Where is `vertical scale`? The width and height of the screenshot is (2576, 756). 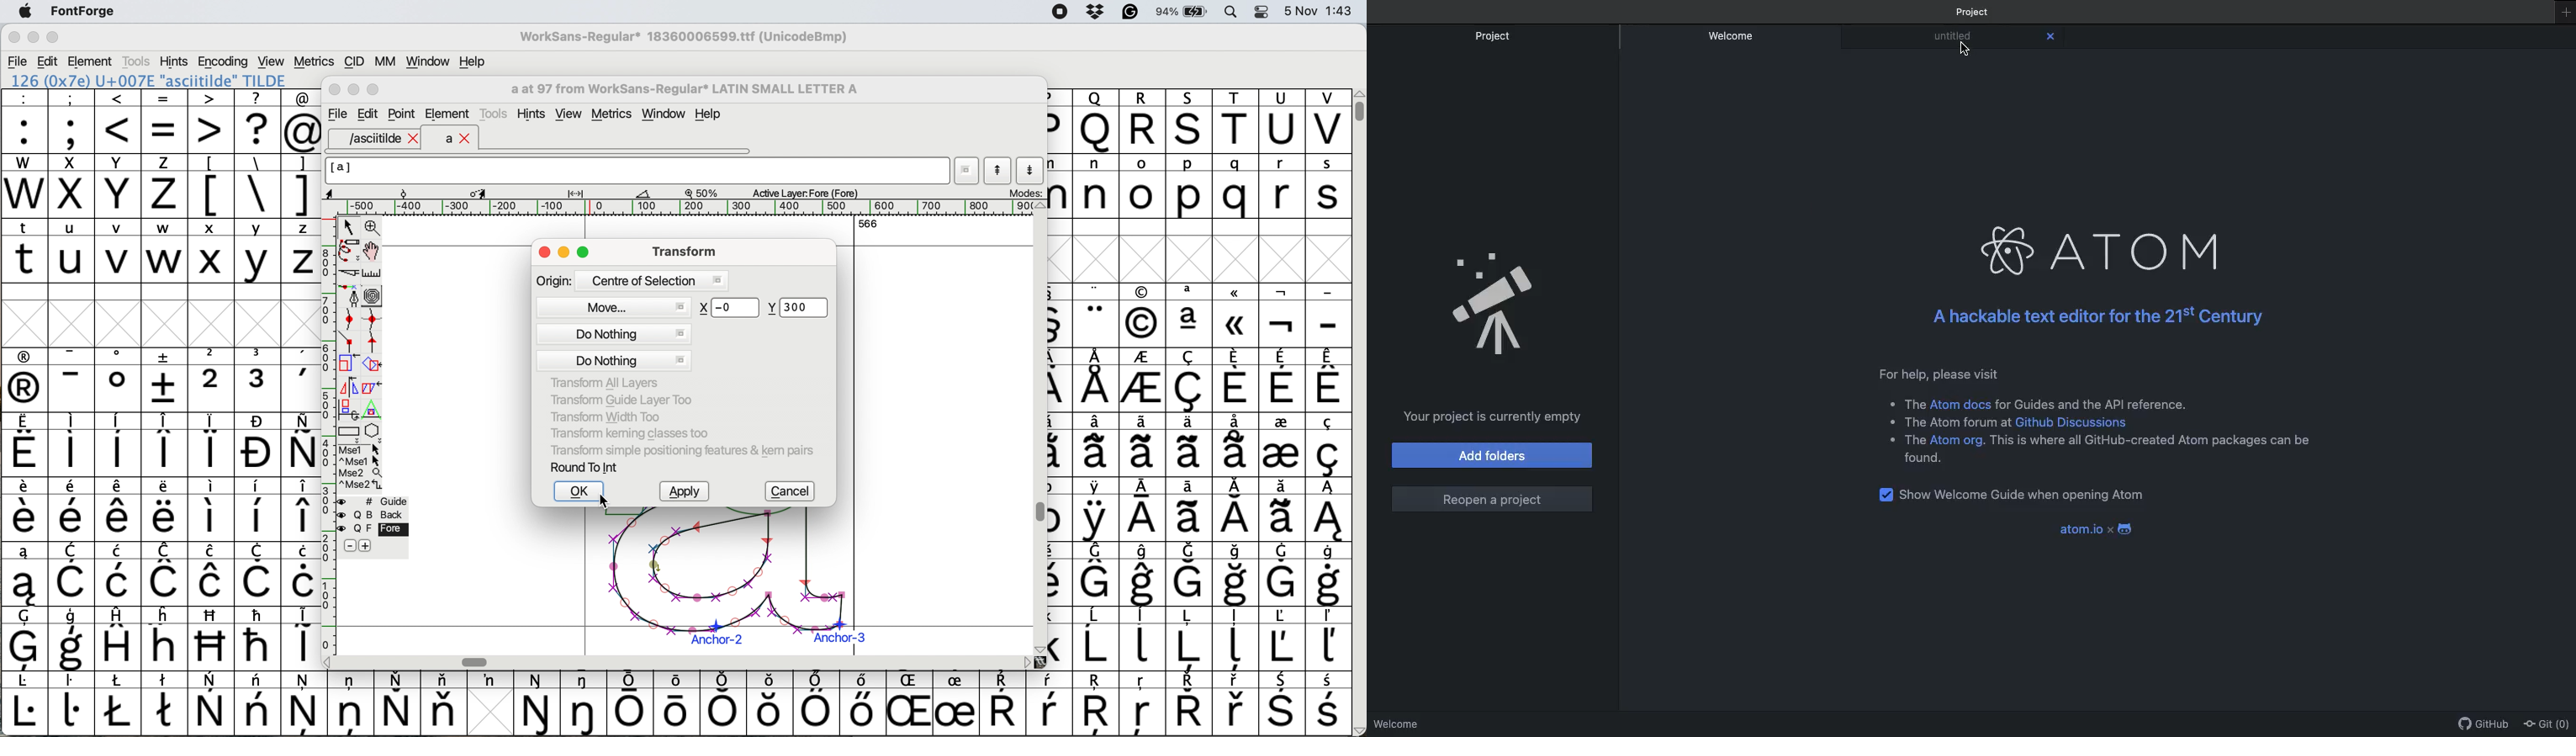
vertical scale is located at coordinates (327, 423).